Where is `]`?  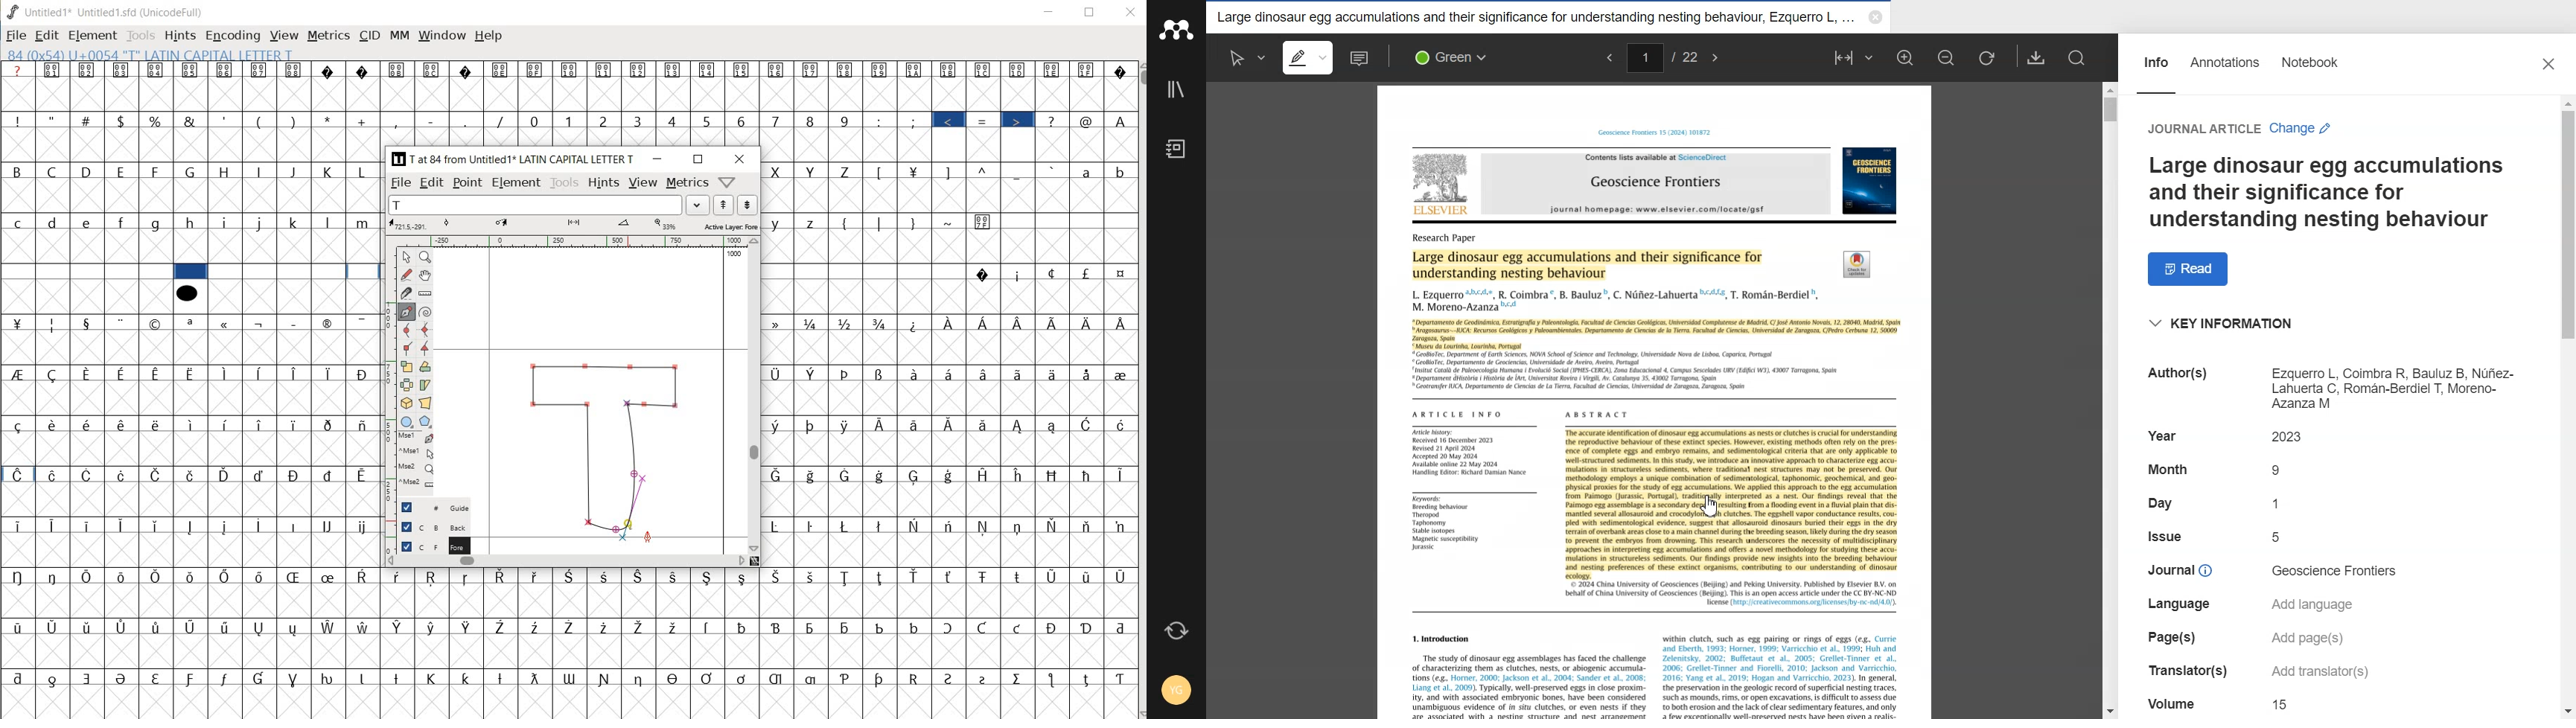 ] is located at coordinates (952, 171).